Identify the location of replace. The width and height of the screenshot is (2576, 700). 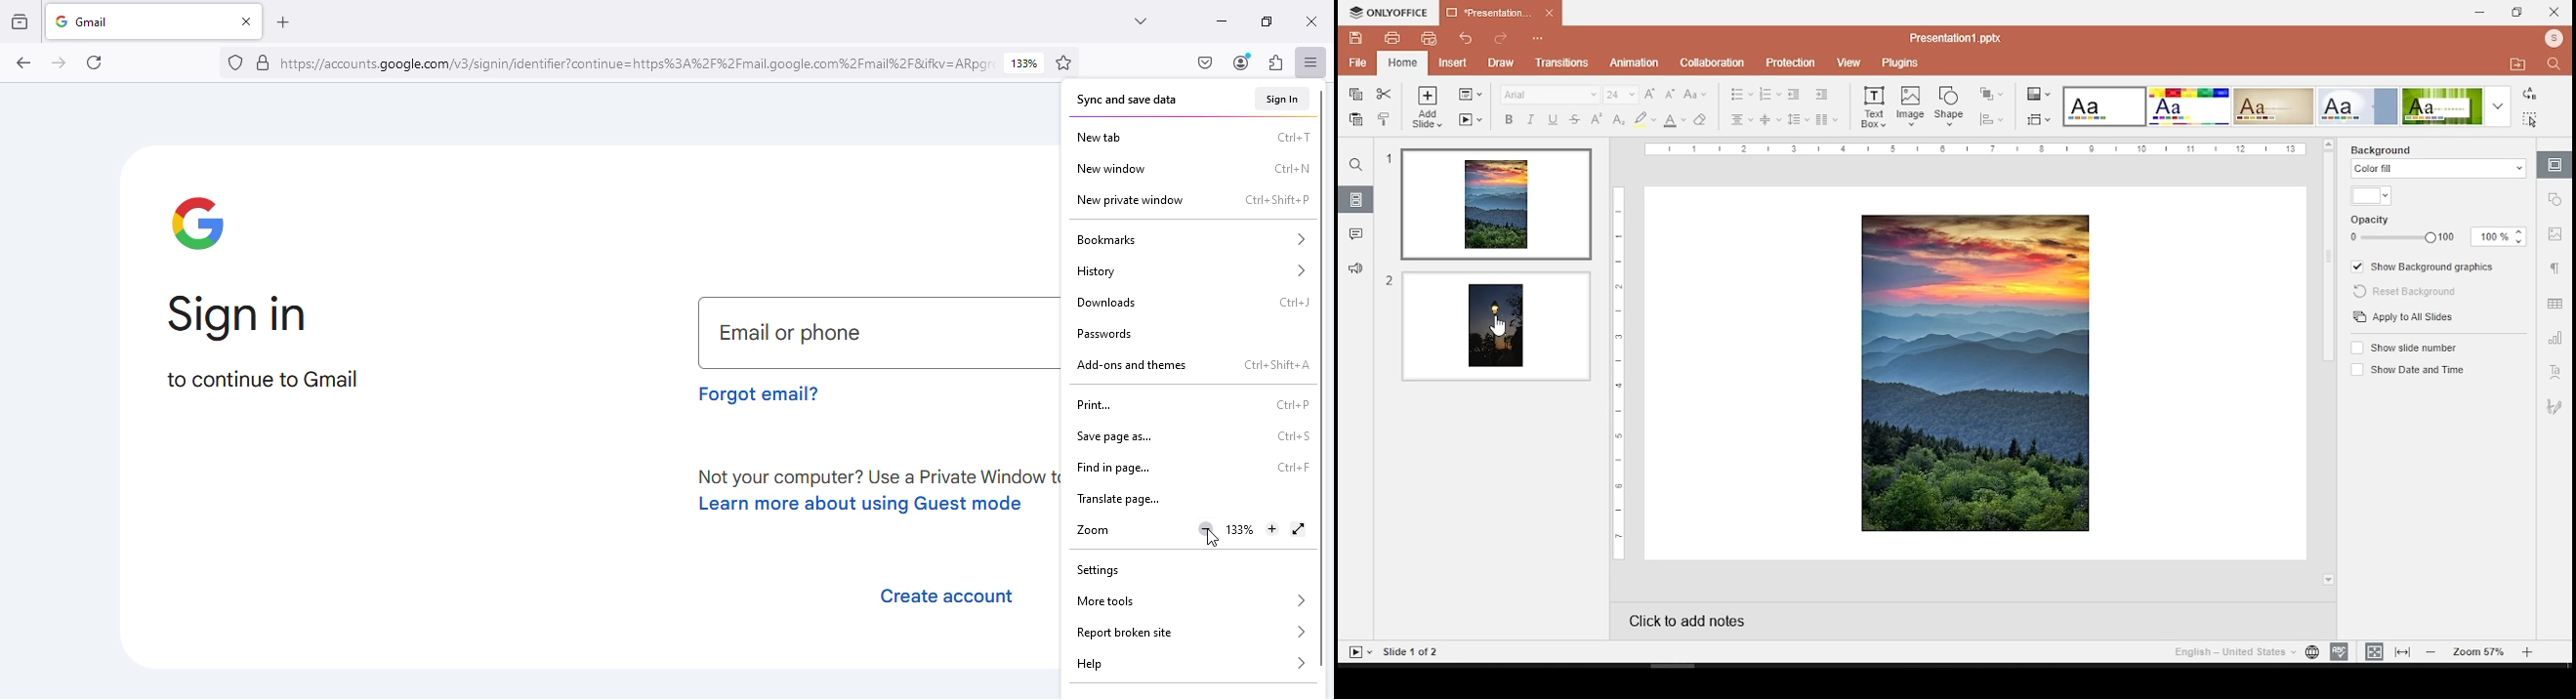
(2527, 92).